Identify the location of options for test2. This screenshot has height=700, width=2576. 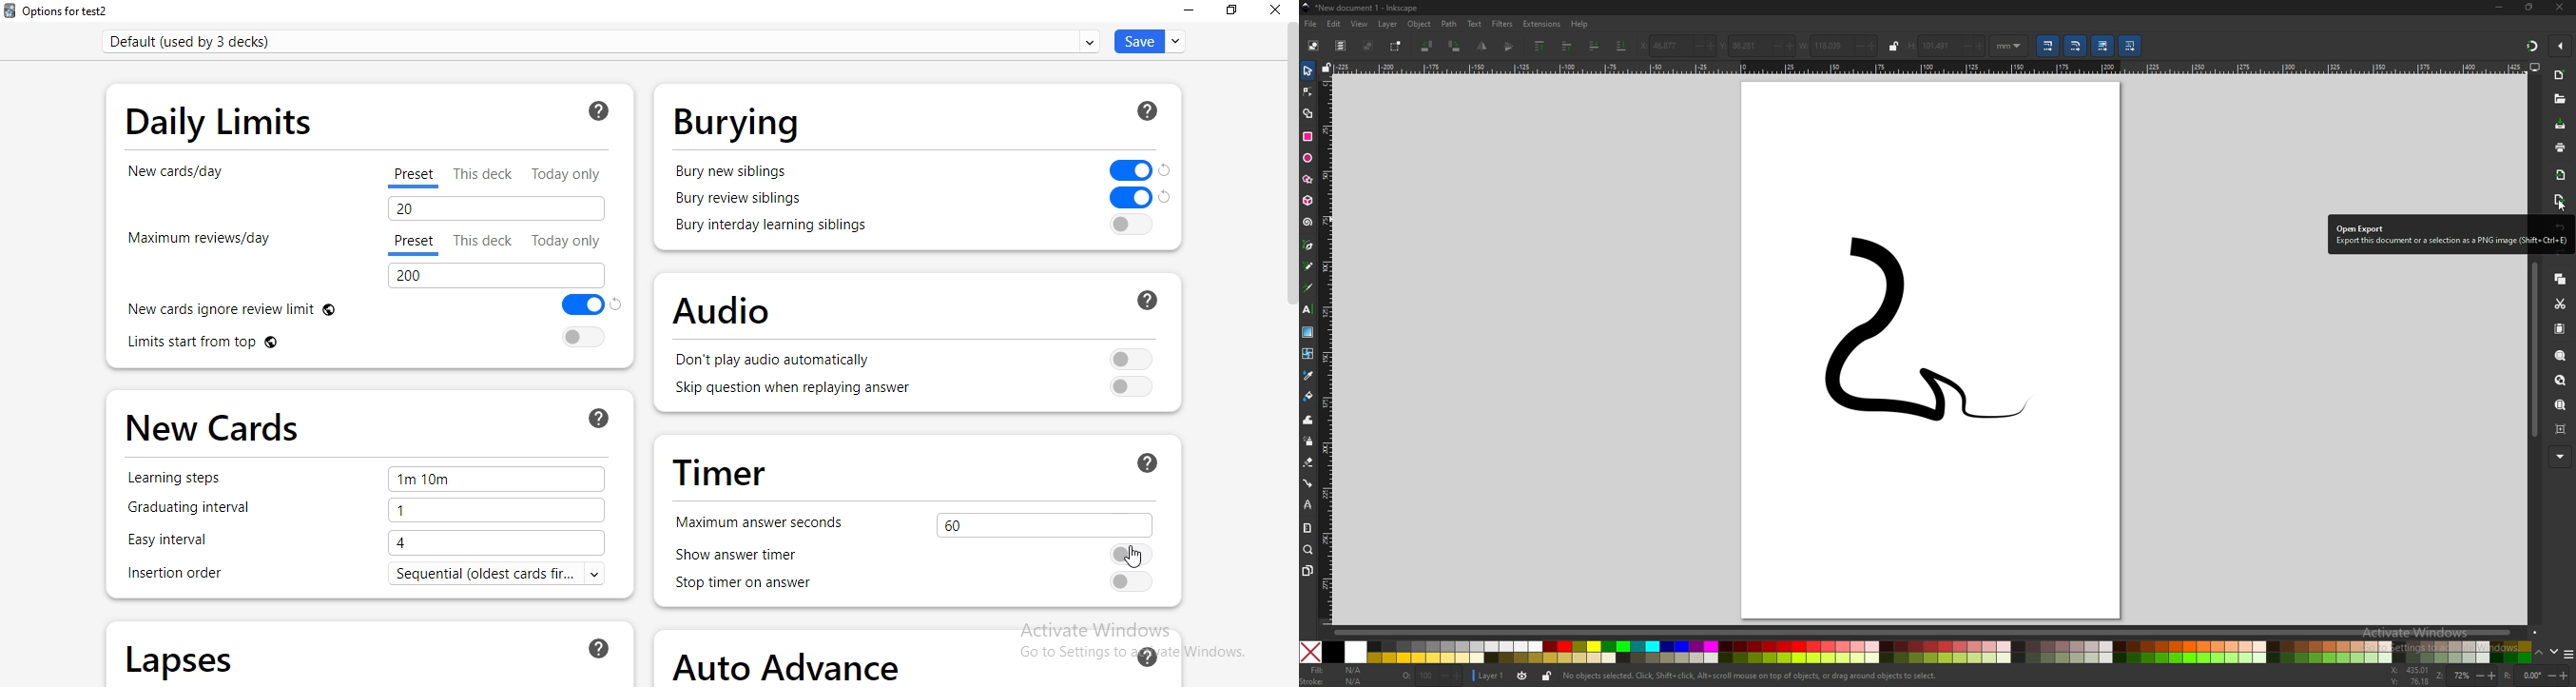
(58, 11).